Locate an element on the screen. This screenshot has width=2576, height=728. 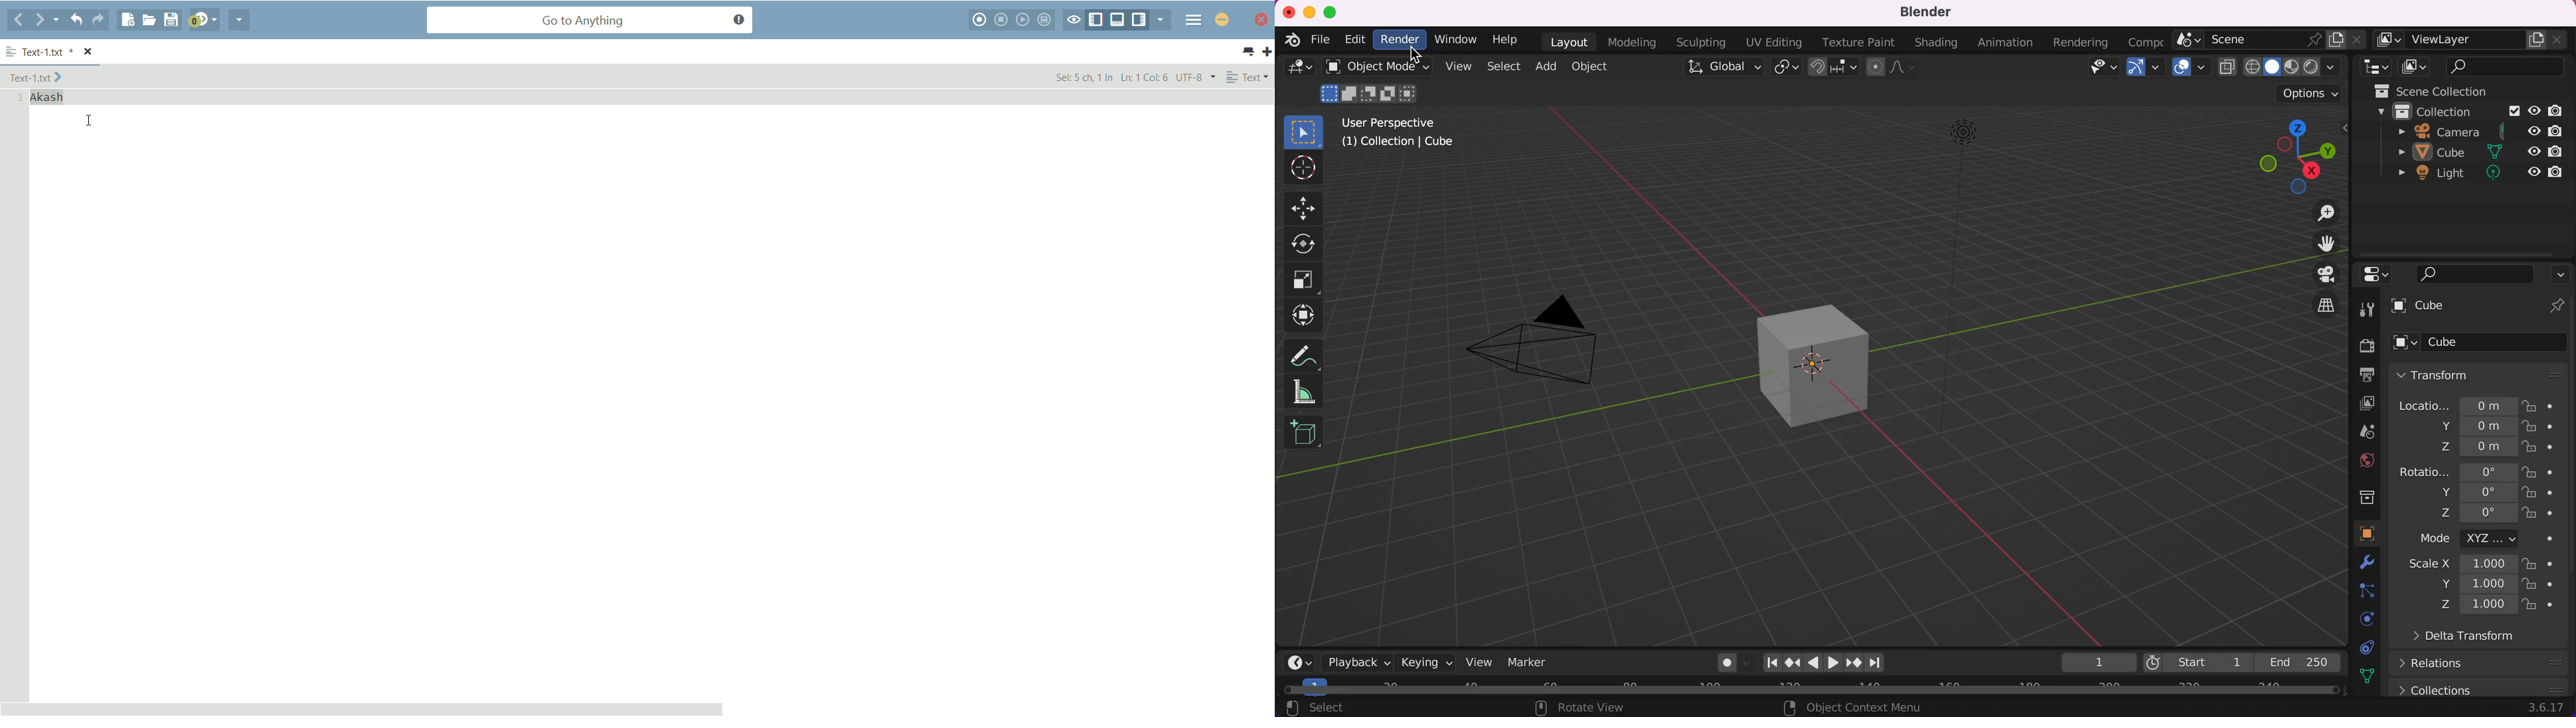
help is located at coordinates (1501, 42).